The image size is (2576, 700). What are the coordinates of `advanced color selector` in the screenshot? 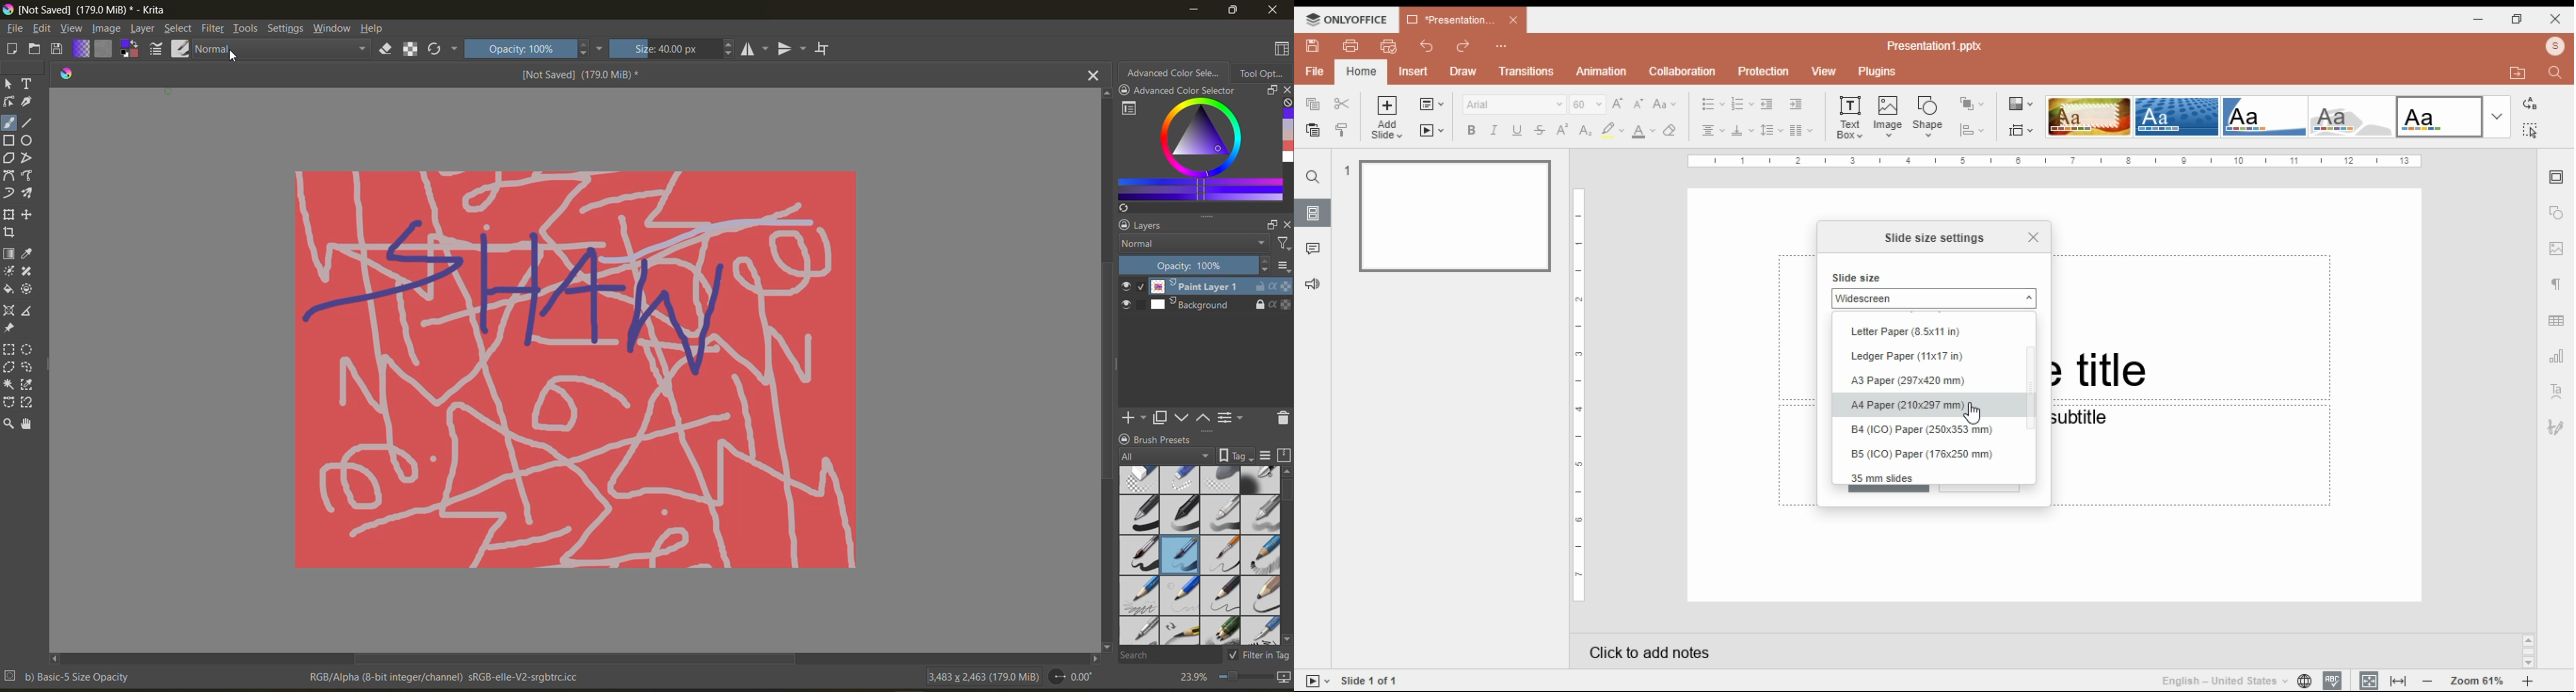 It's located at (1194, 156).